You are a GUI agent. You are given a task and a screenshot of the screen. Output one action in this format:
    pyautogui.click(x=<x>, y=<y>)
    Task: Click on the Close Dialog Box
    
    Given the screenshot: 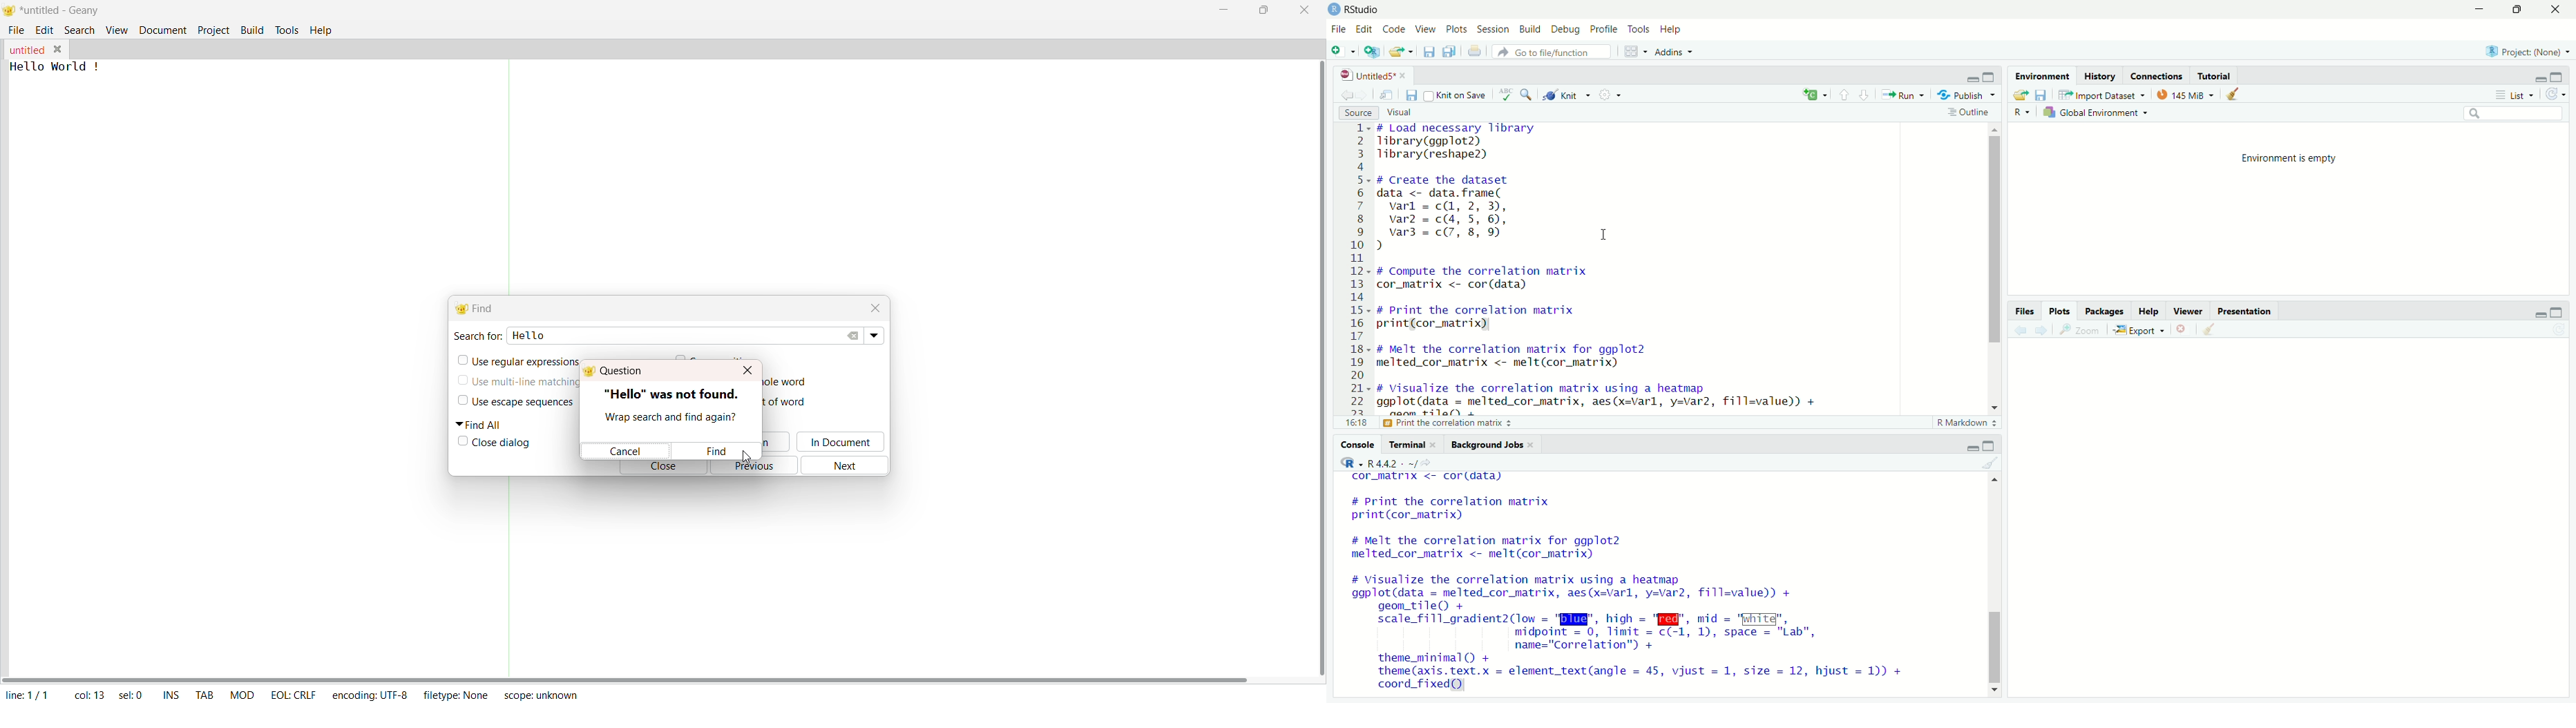 What is the action you would take?
    pyautogui.click(x=875, y=307)
    